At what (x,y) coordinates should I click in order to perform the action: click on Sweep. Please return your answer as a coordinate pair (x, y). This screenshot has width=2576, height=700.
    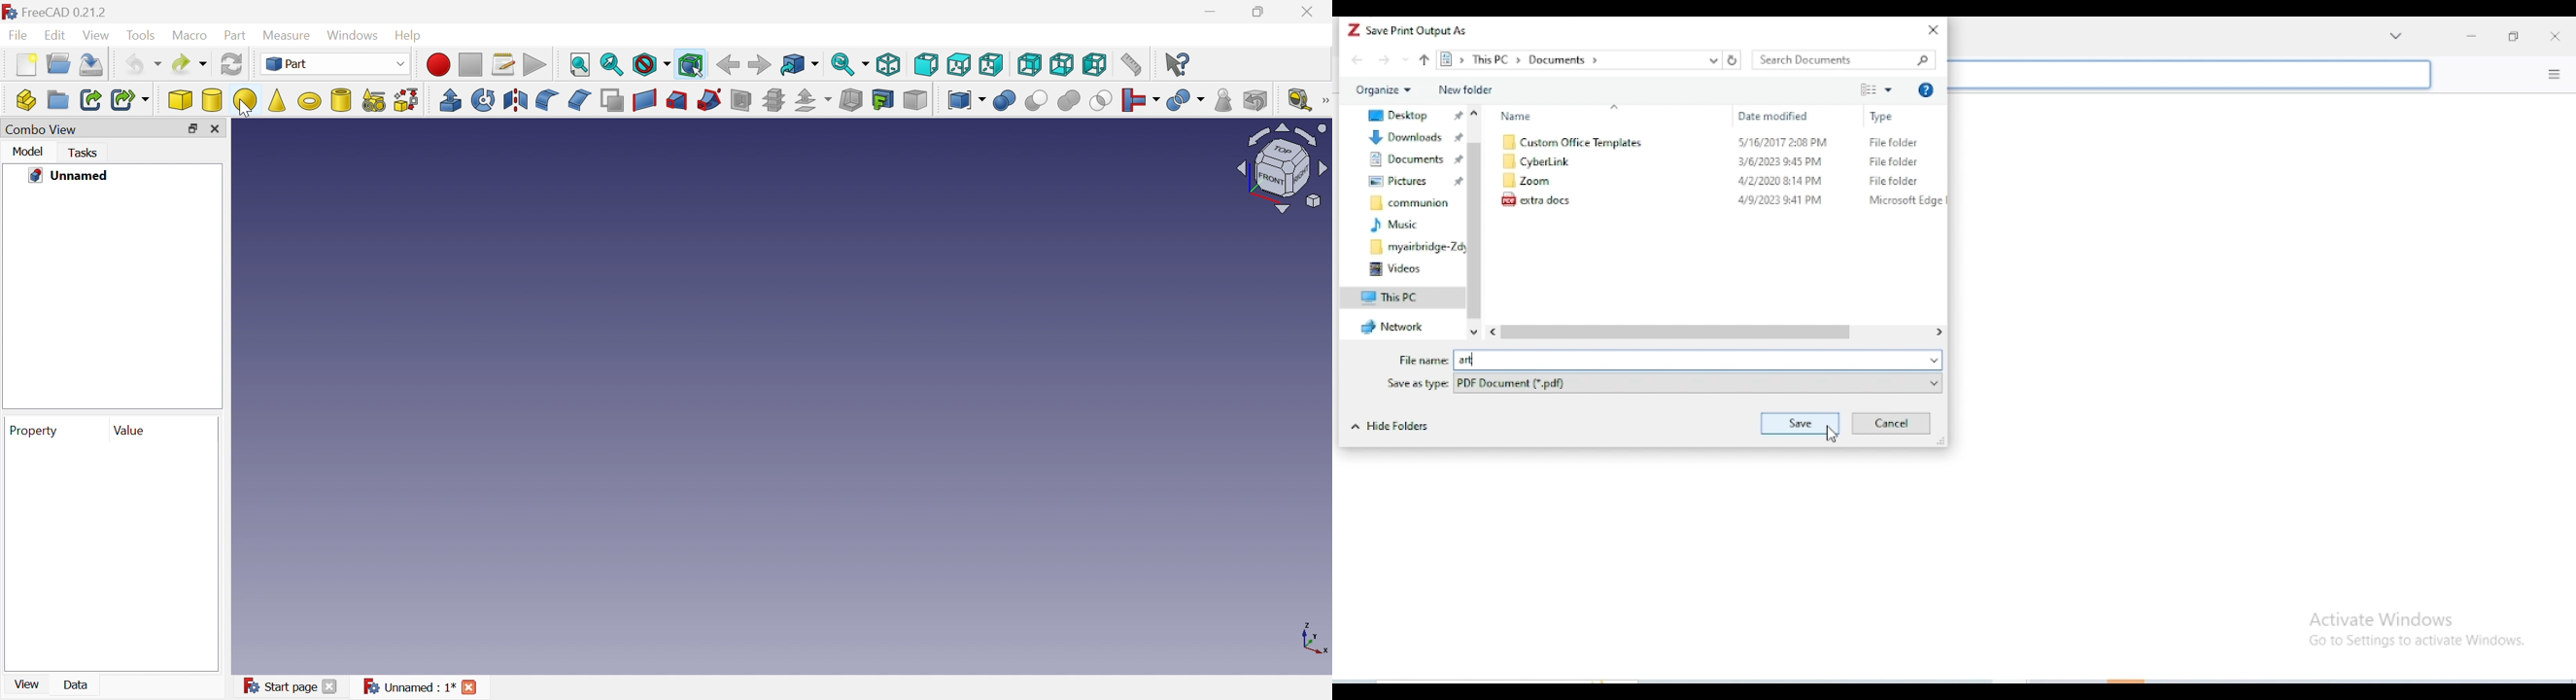
    Looking at the image, I should click on (711, 99).